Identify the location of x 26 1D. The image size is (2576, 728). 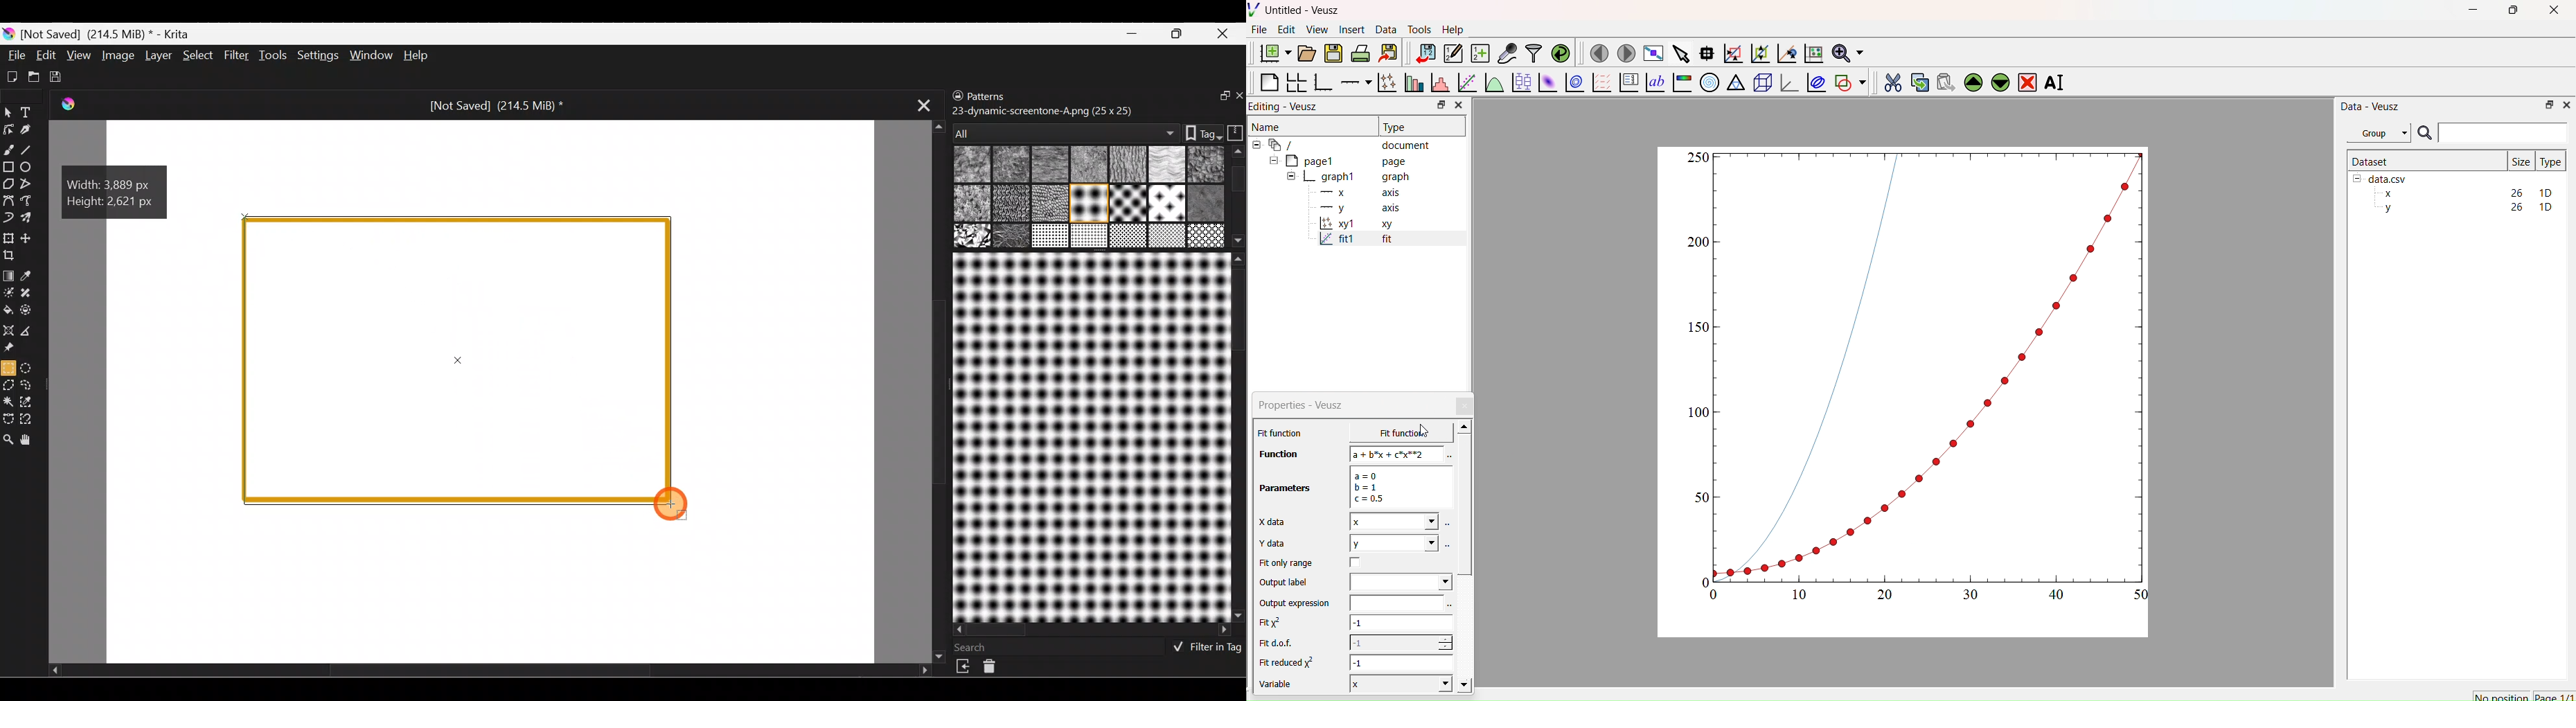
(2464, 193).